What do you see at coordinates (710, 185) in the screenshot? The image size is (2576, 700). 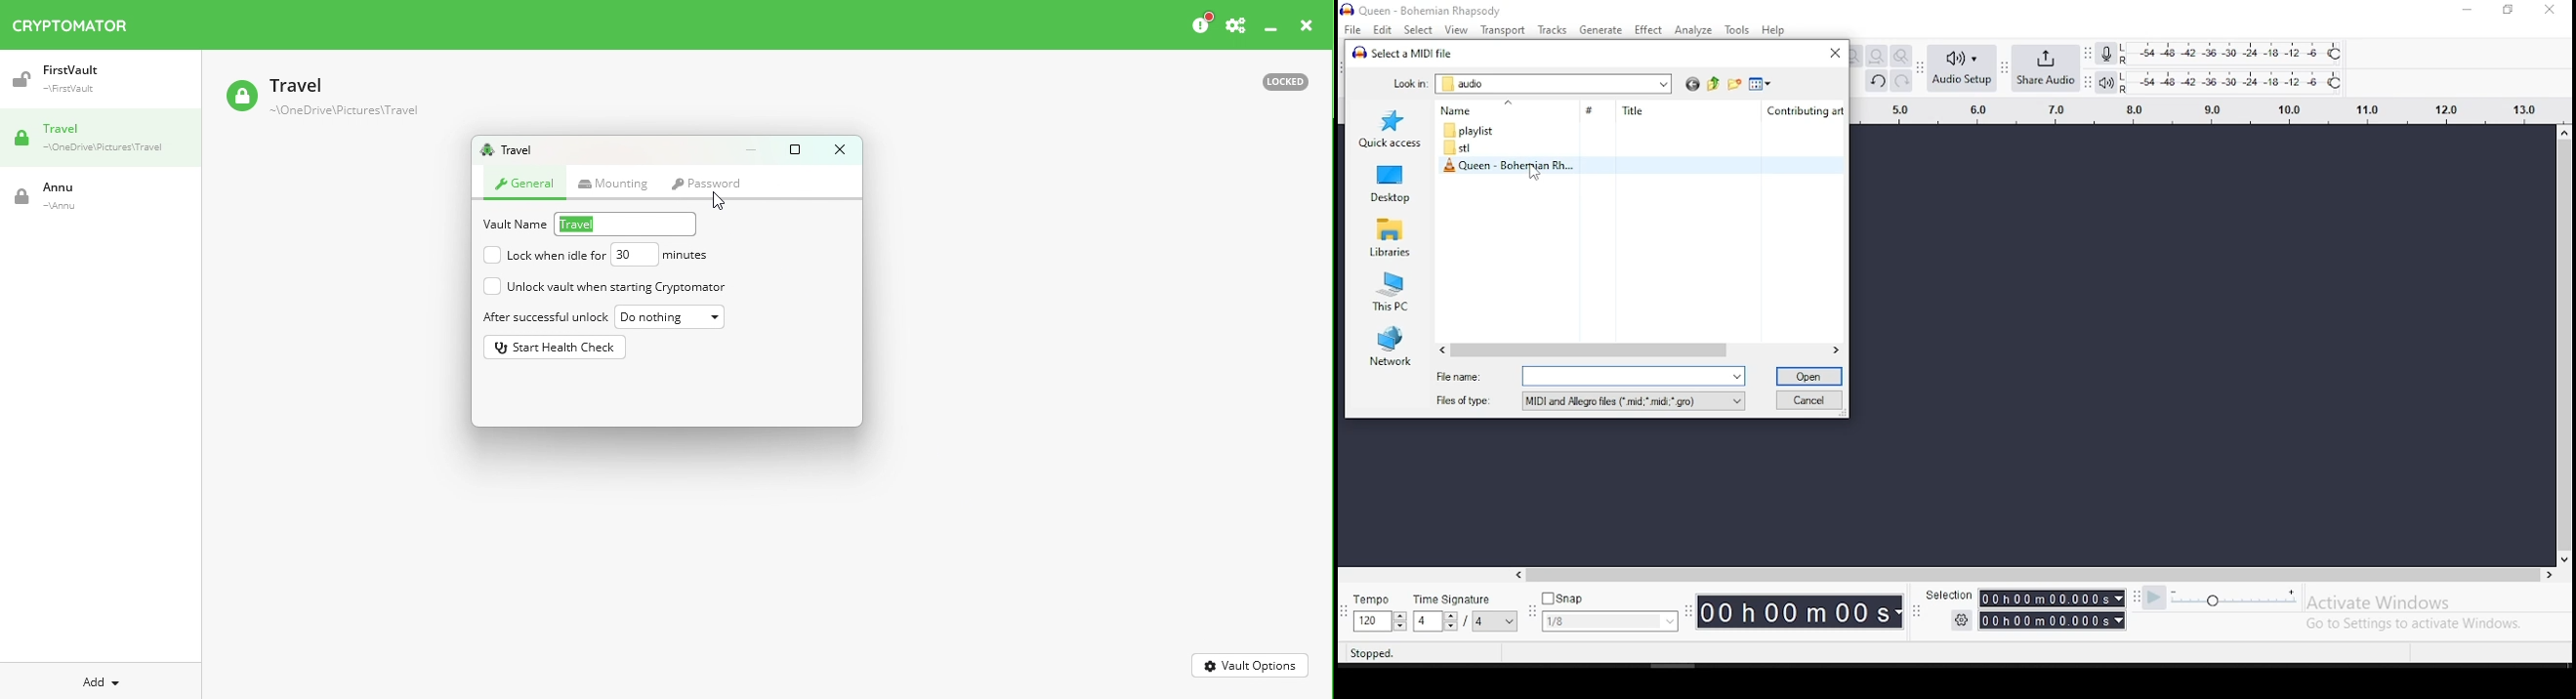 I see `mouse on Password` at bounding box center [710, 185].